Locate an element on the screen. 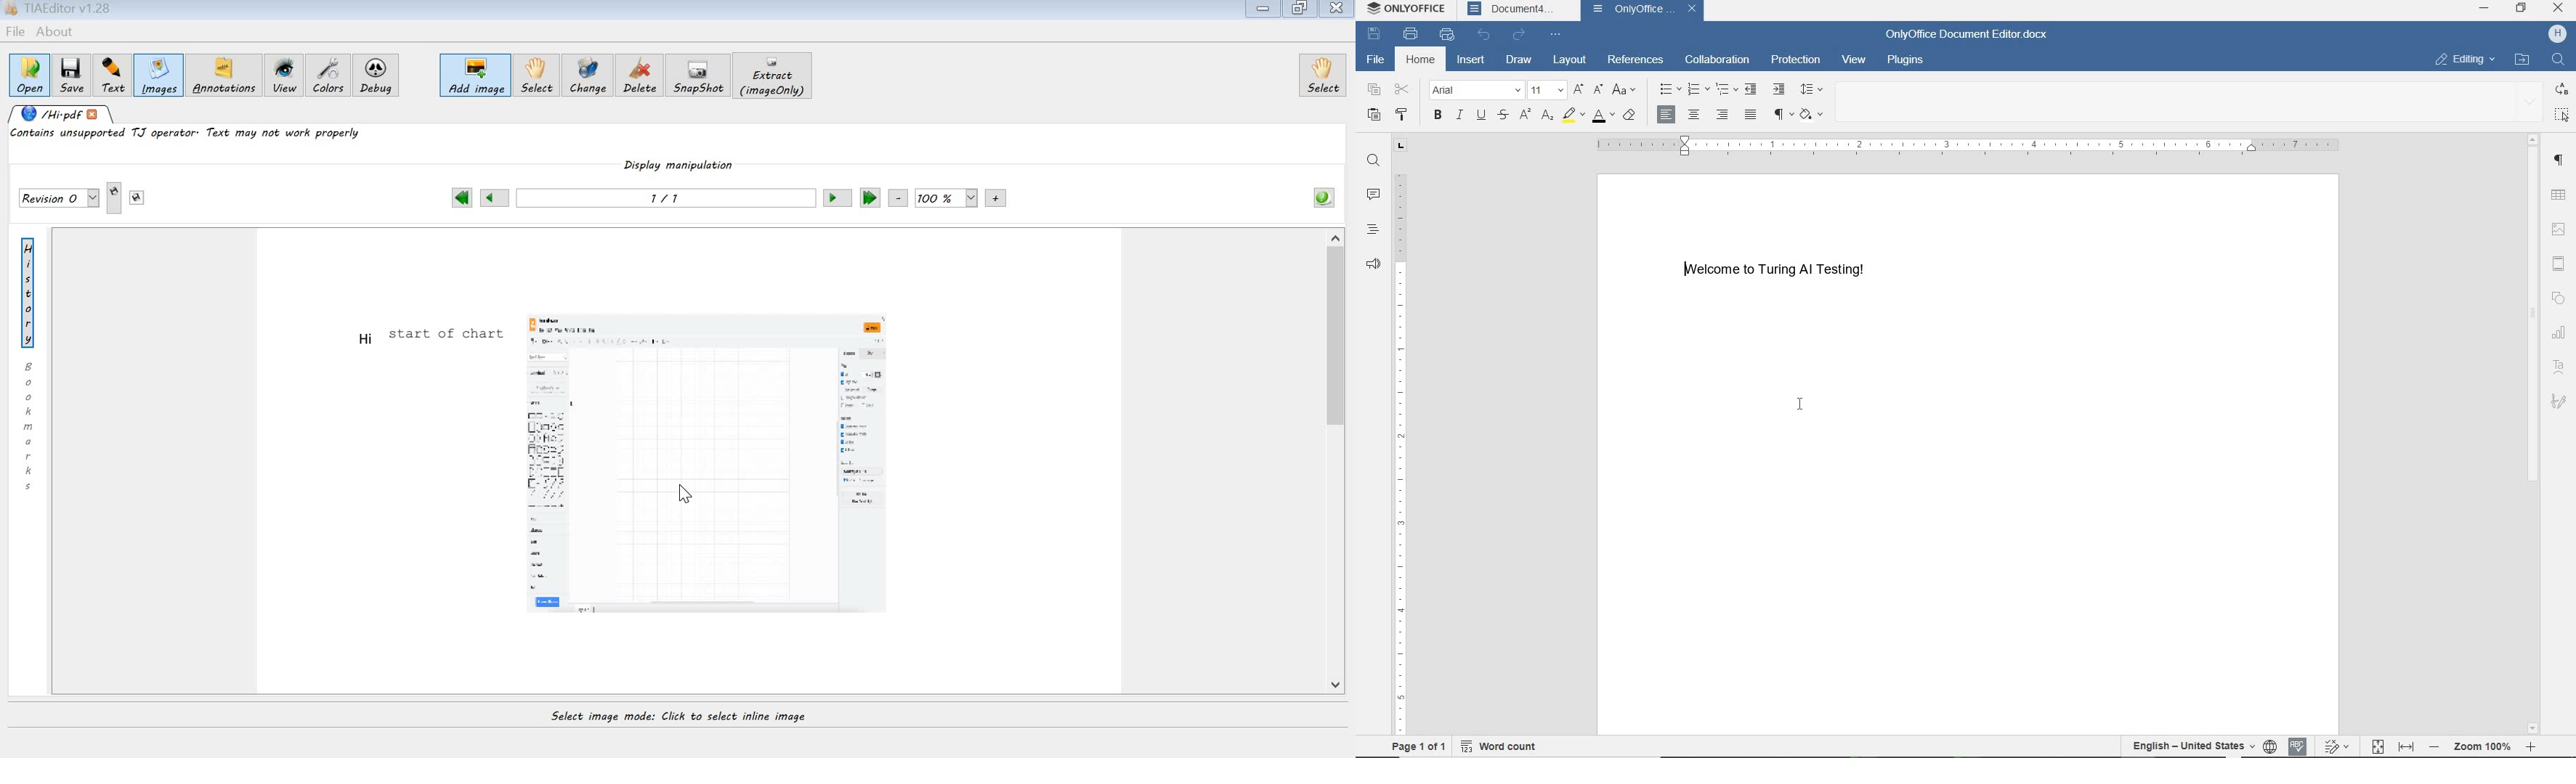 The width and height of the screenshot is (2576, 784). align left is located at coordinates (1666, 113).